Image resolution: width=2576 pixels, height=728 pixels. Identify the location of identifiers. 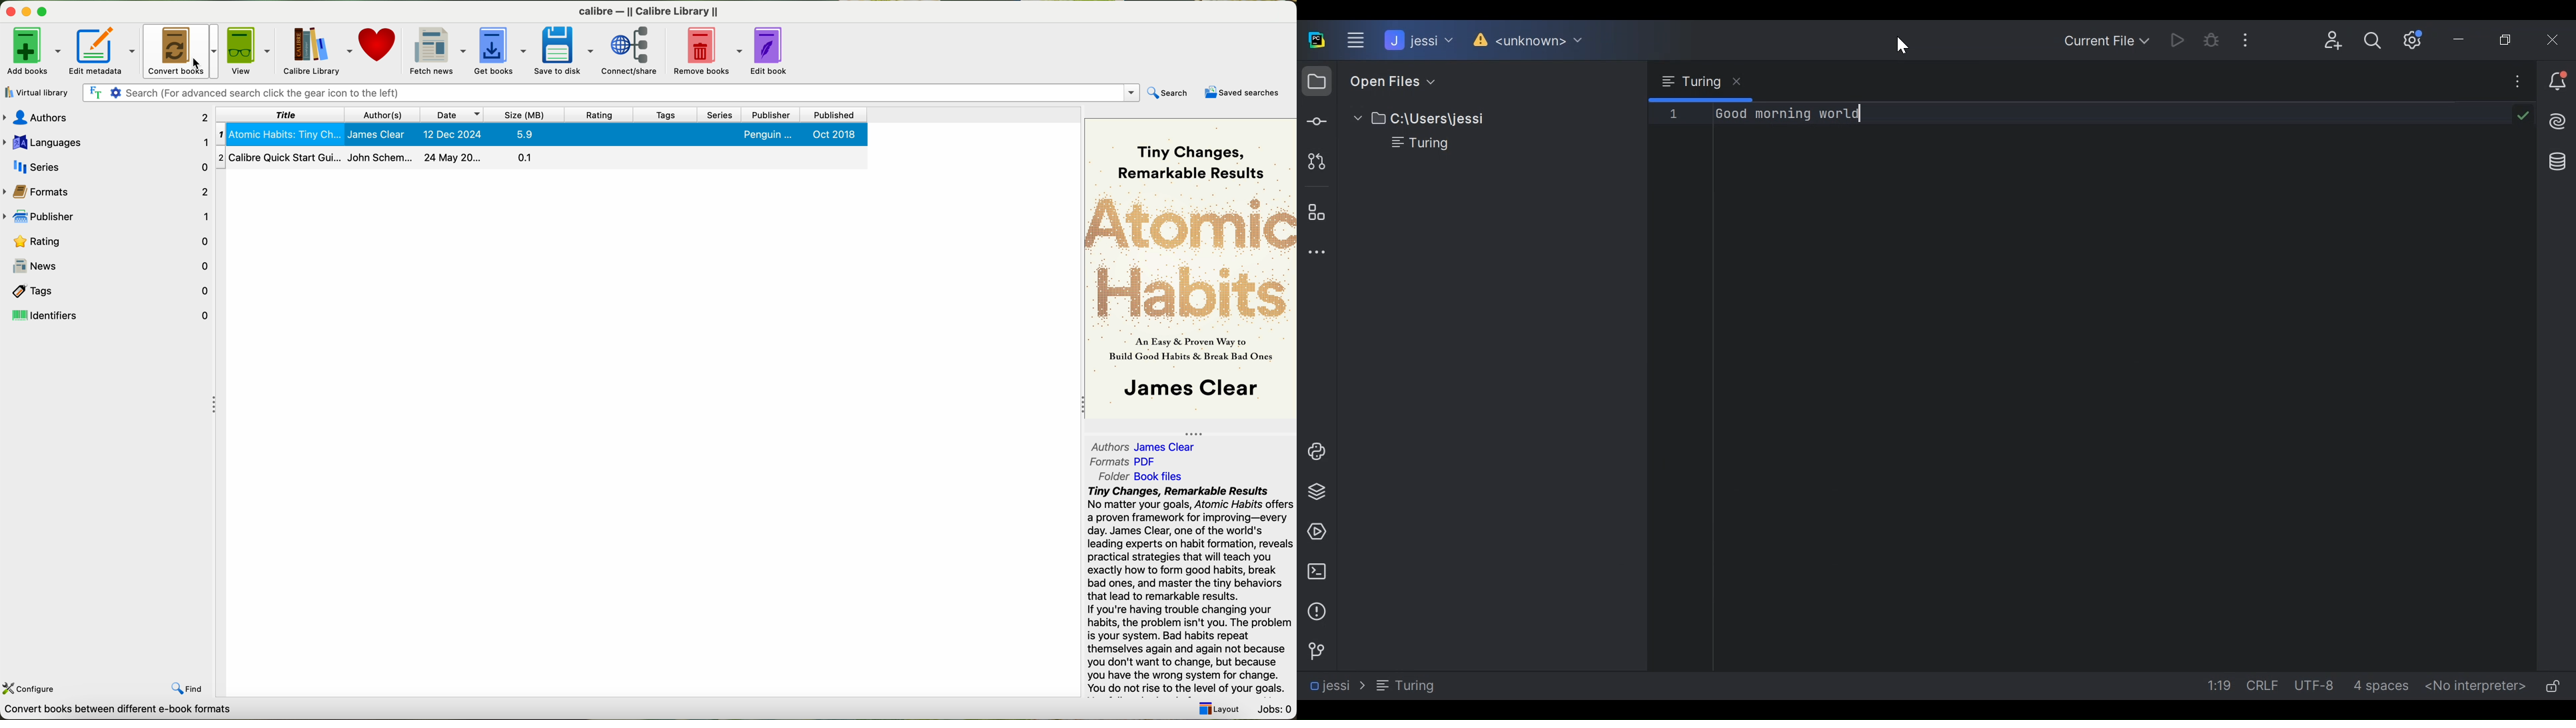
(108, 315).